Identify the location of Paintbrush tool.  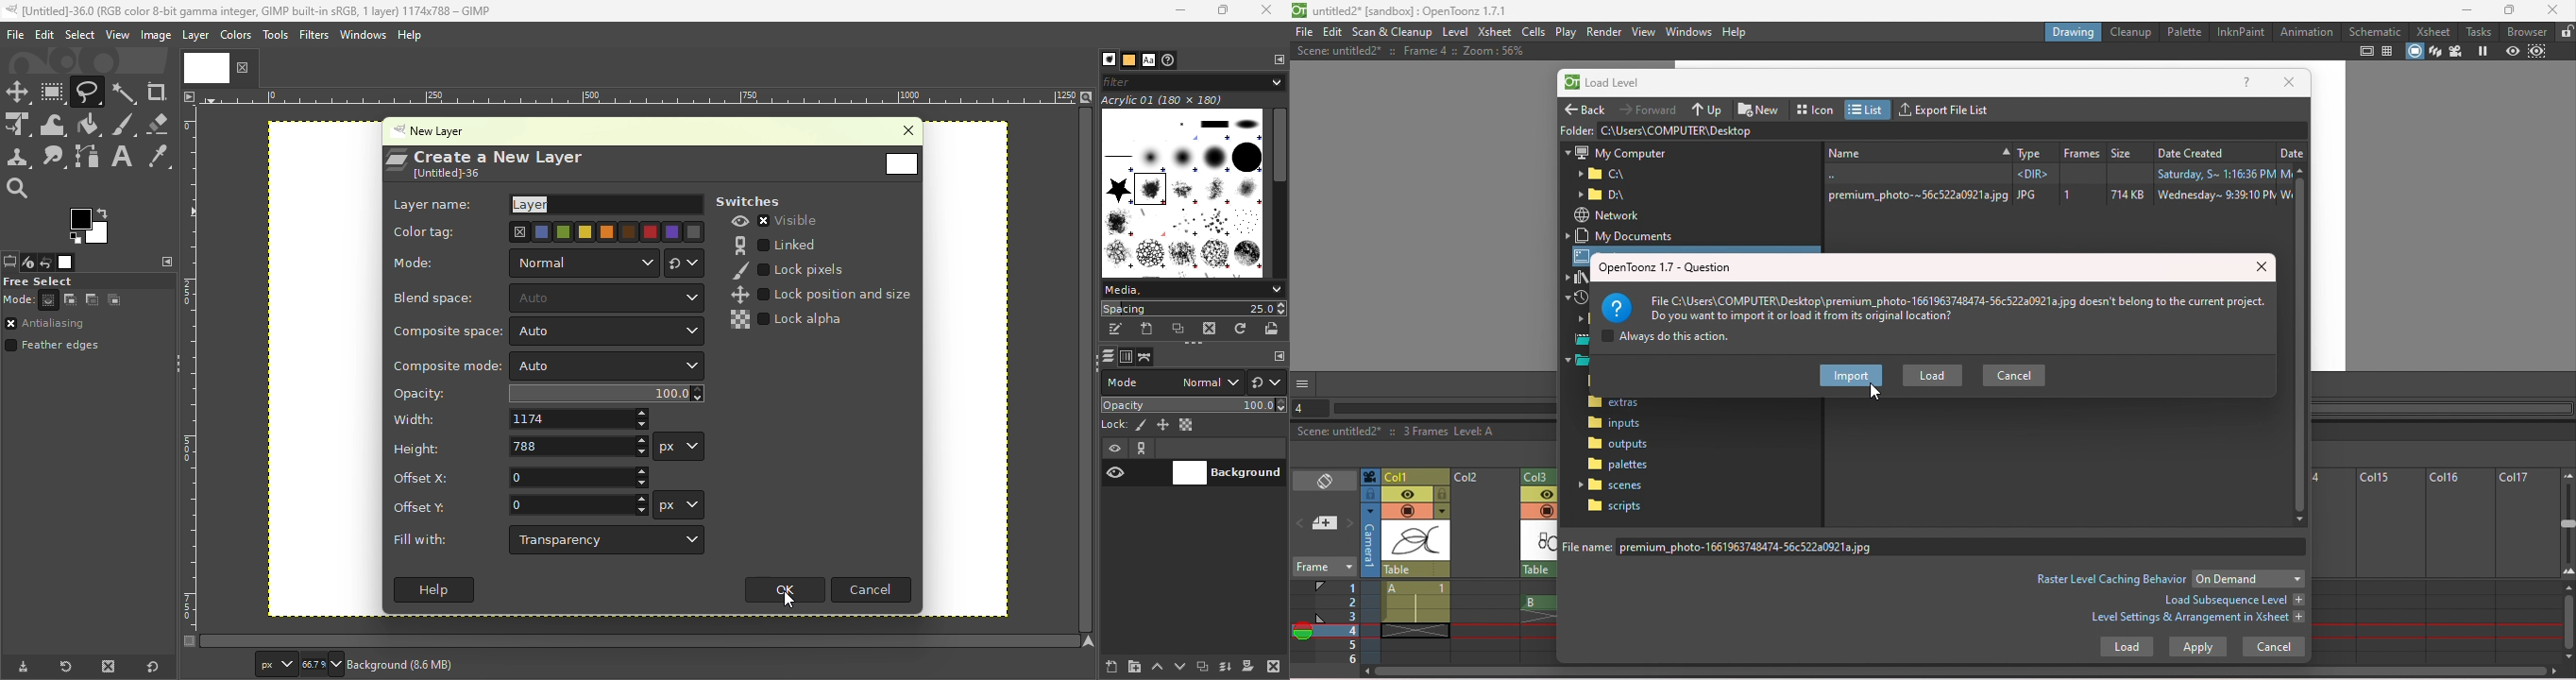
(125, 125).